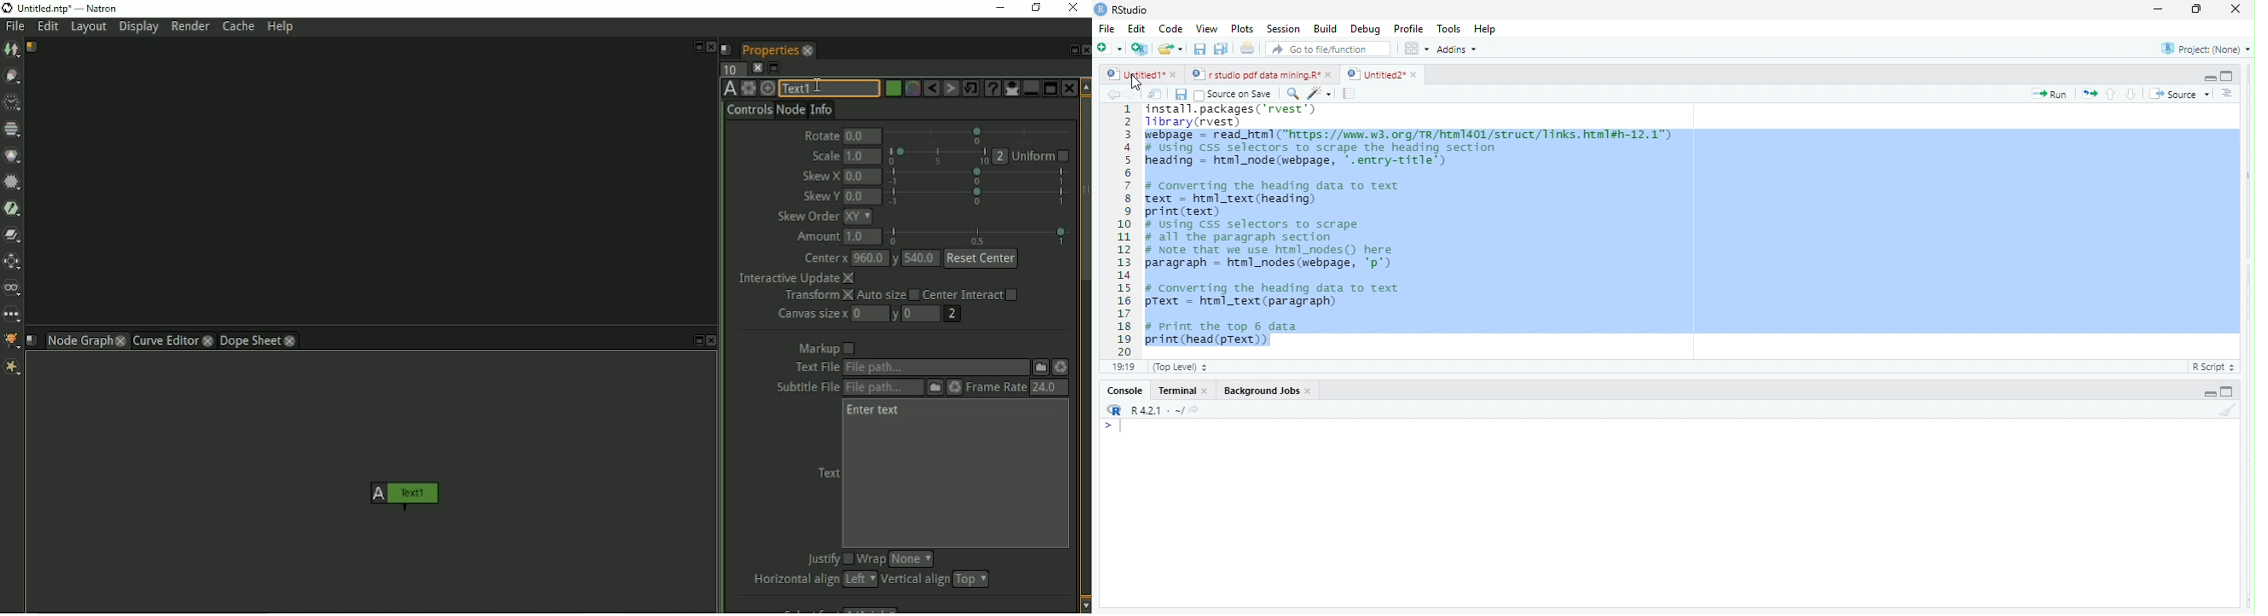 This screenshot has width=2268, height=616. I want to click on Maximize, so click(1050, 87).